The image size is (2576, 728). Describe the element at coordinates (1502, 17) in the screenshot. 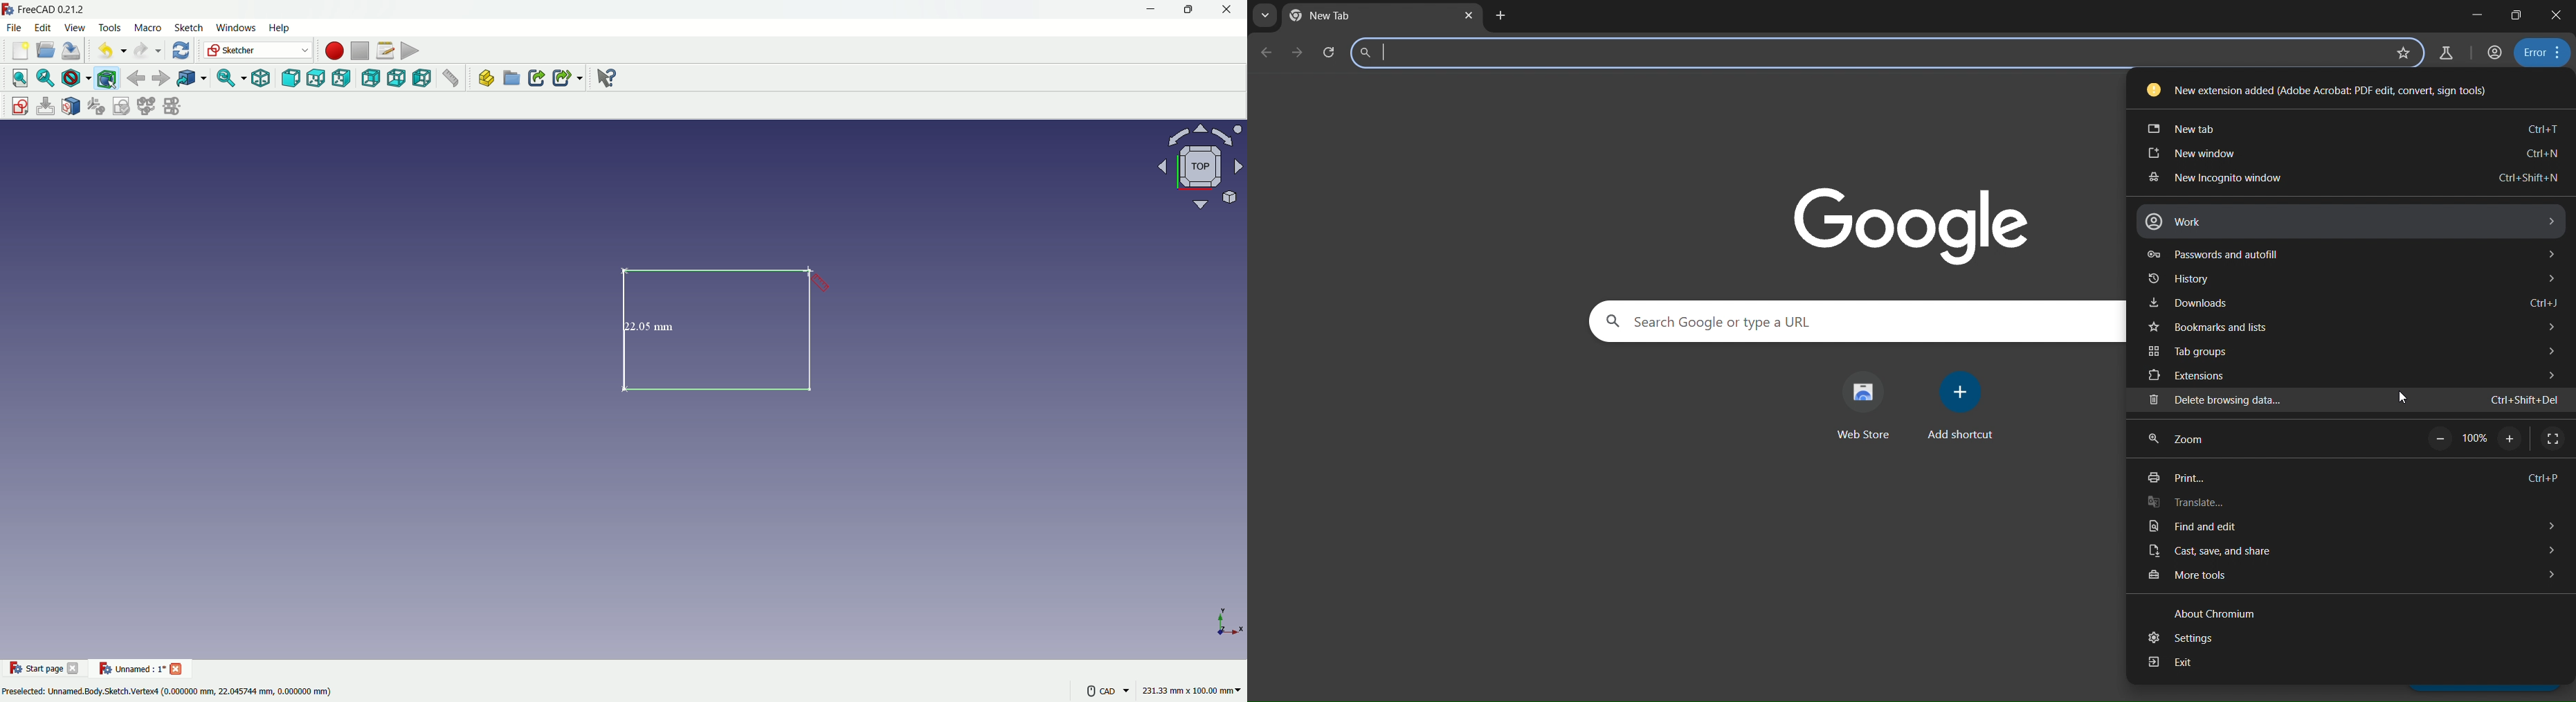

I see `new tab` at that location.